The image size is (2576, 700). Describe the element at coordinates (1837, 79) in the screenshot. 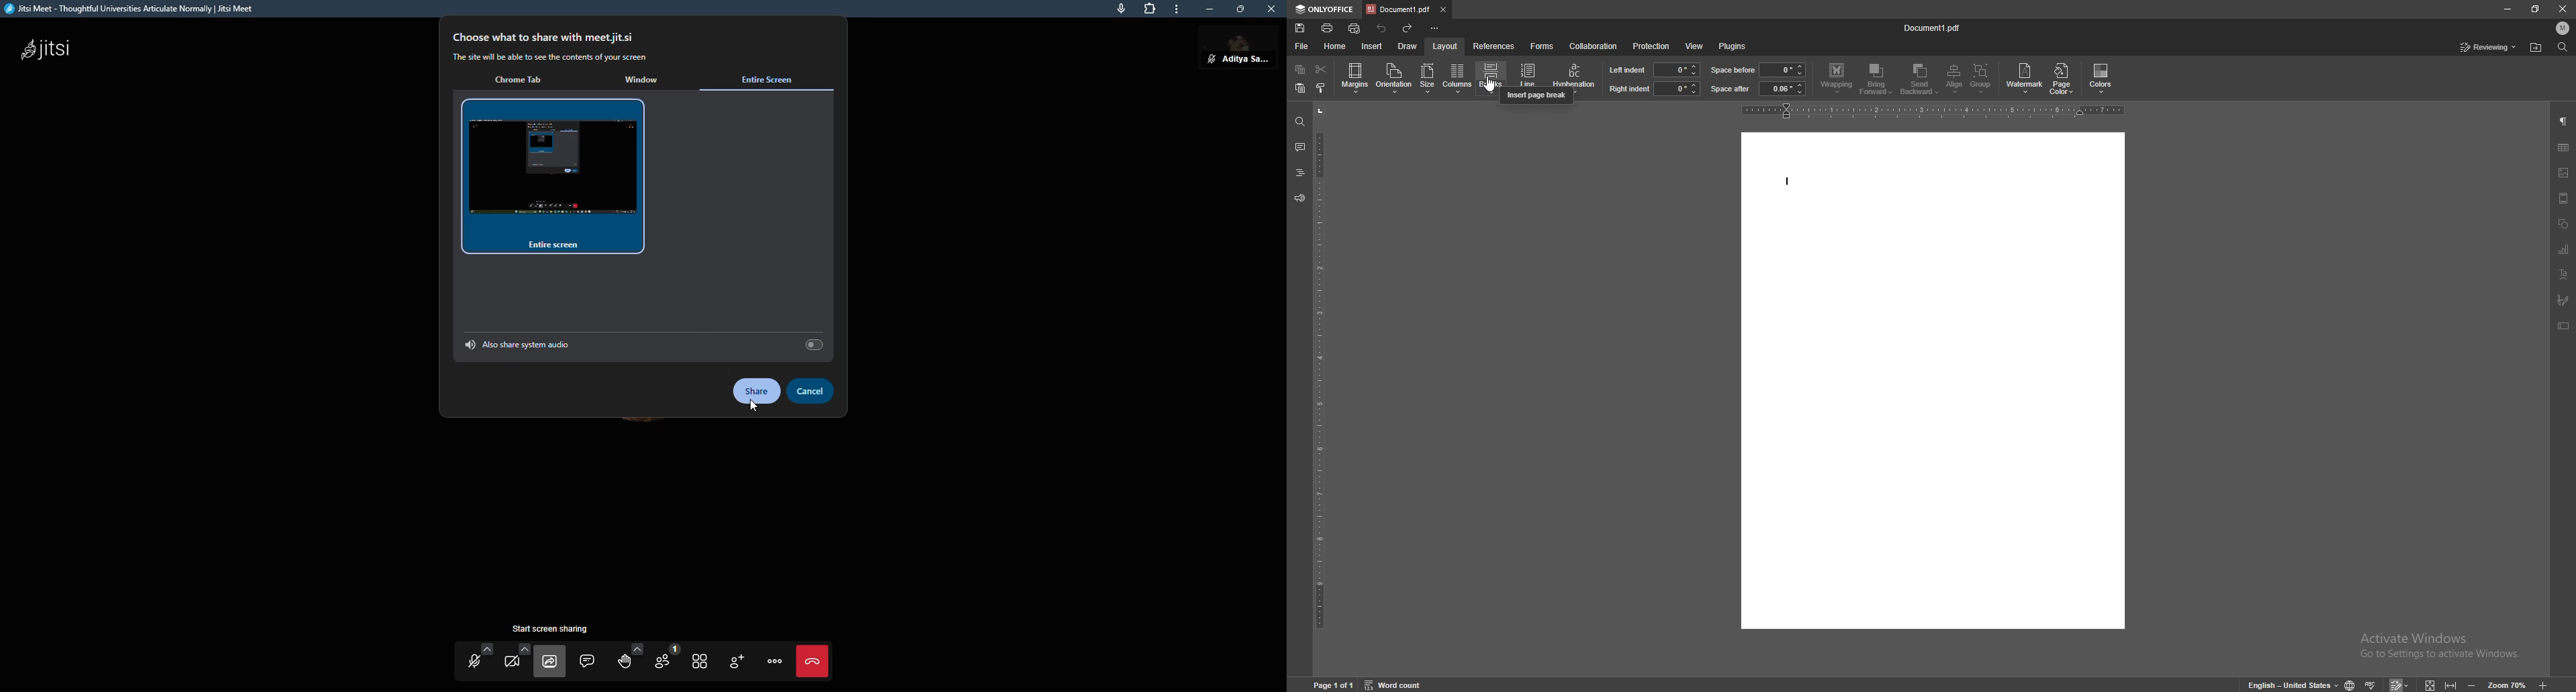

I see `wrapping` at that location.